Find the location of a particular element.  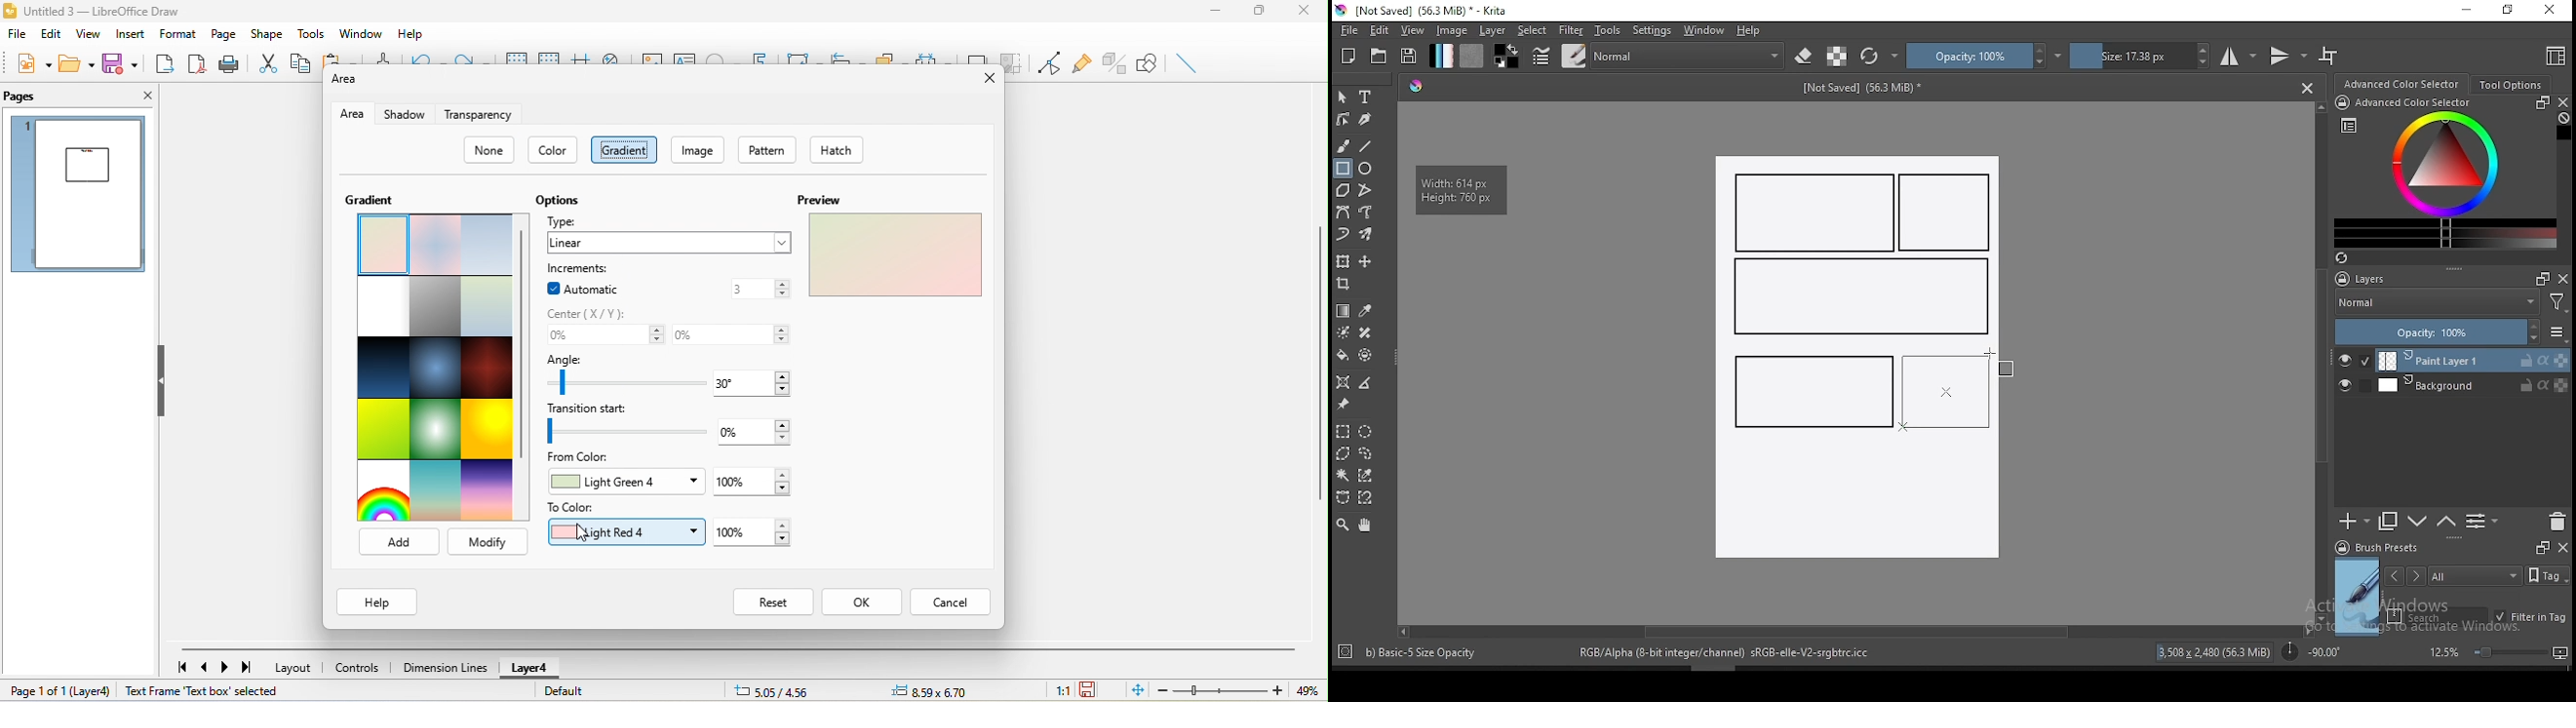

ok is located at coordinates (862, 603).